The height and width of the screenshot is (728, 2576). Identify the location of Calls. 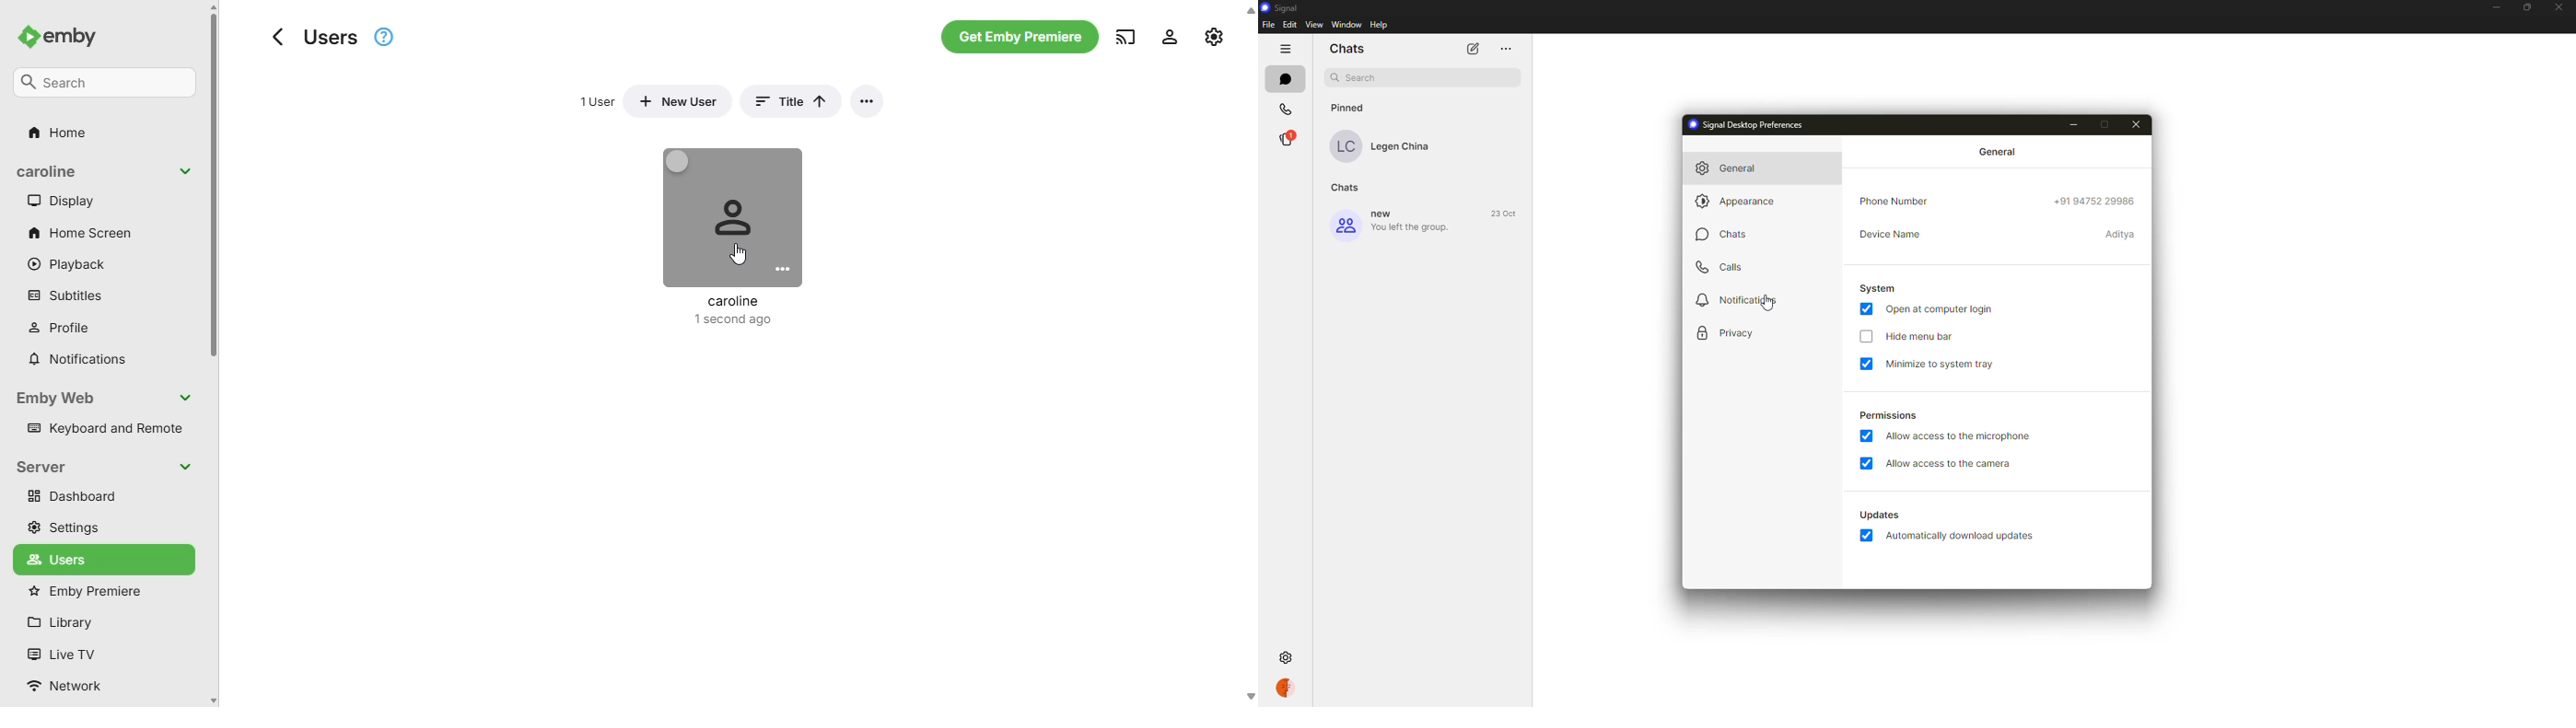
(1286, 110).